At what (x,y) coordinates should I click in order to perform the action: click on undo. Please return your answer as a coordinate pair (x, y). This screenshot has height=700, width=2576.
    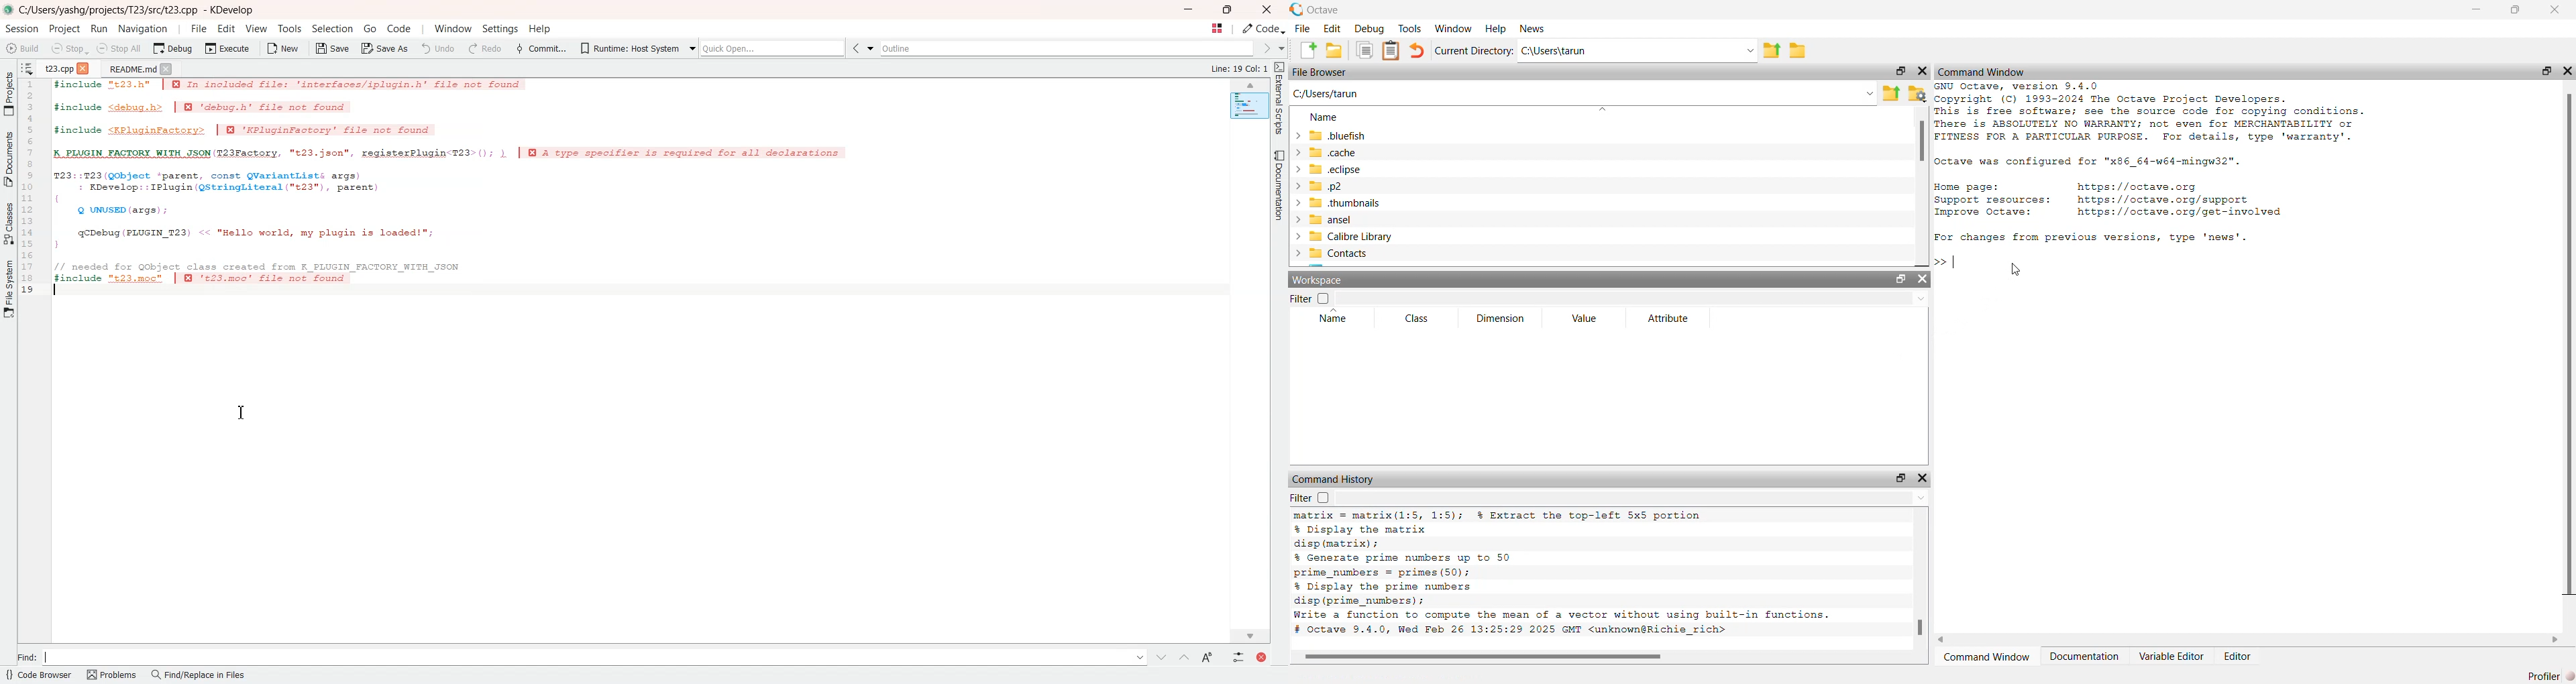
    Looking at the image, I should click on (1418, 51).